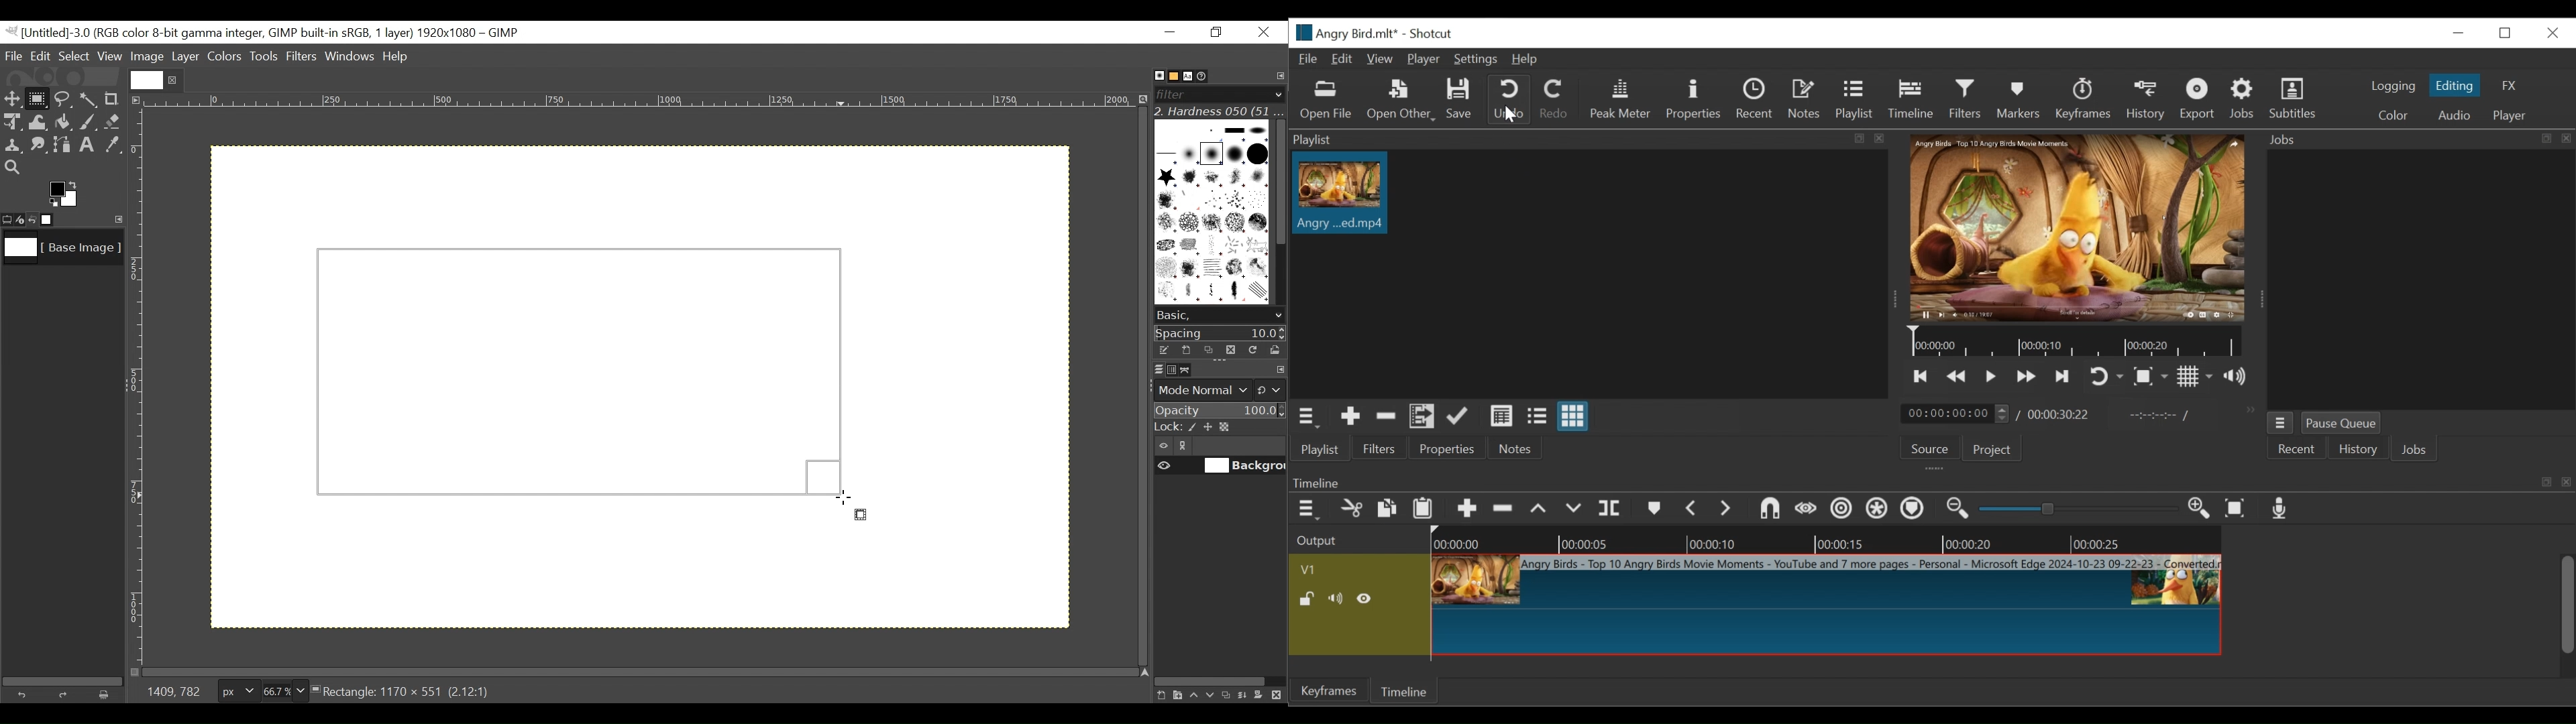 The image size is (2576, 728). I want to click on logging, so click(2392, 88).